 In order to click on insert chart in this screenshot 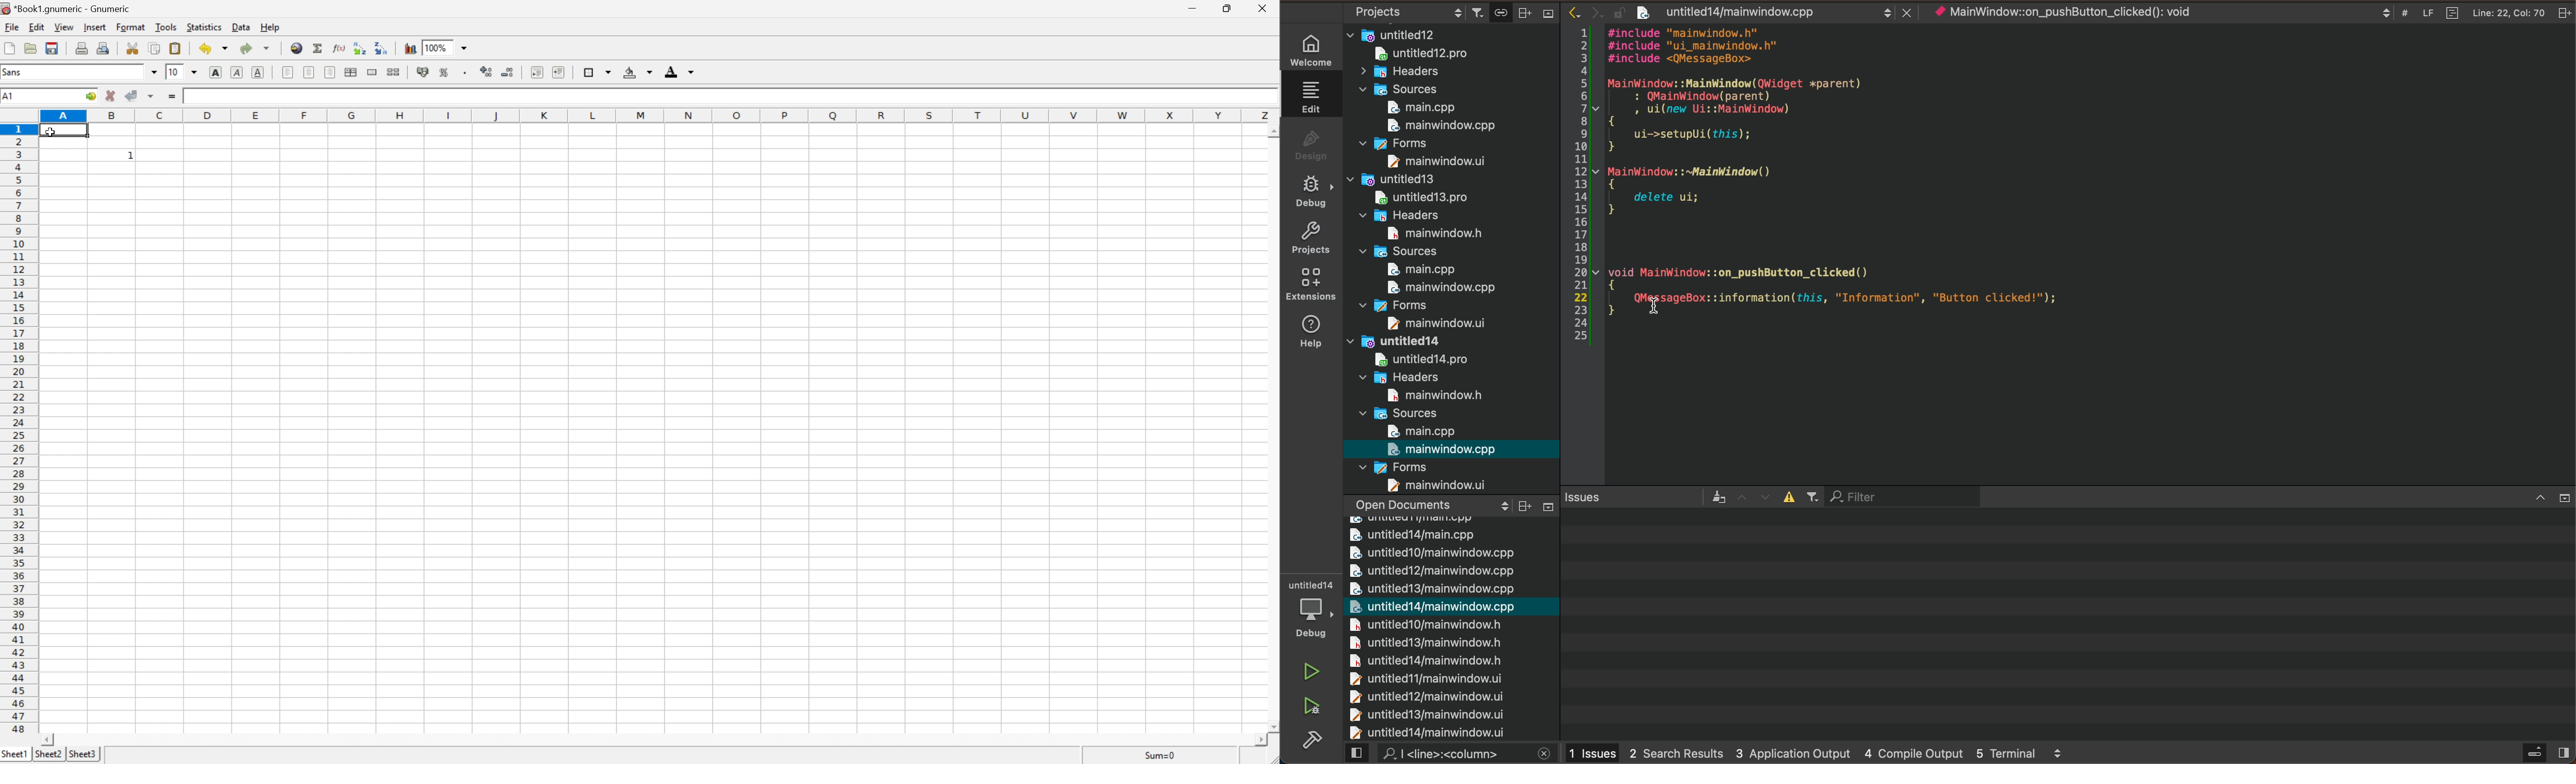, I will do `click(410, 47)`.